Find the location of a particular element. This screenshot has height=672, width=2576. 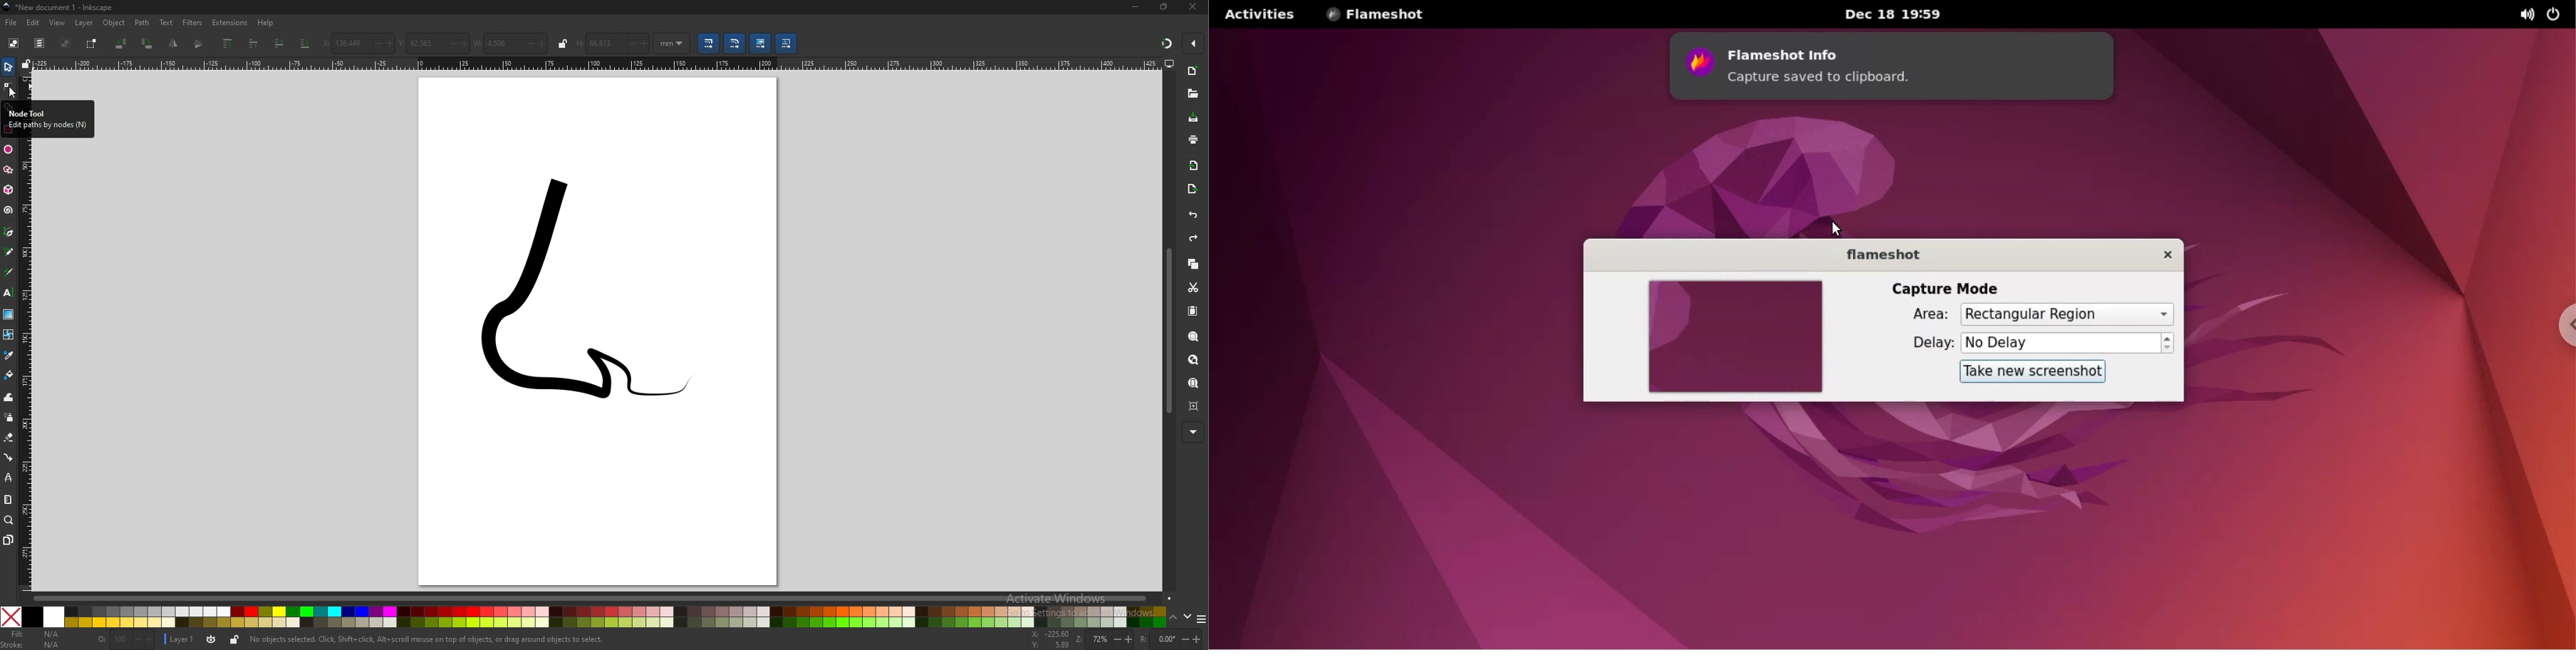

horizontal scale is located at coordinates (597, 64).